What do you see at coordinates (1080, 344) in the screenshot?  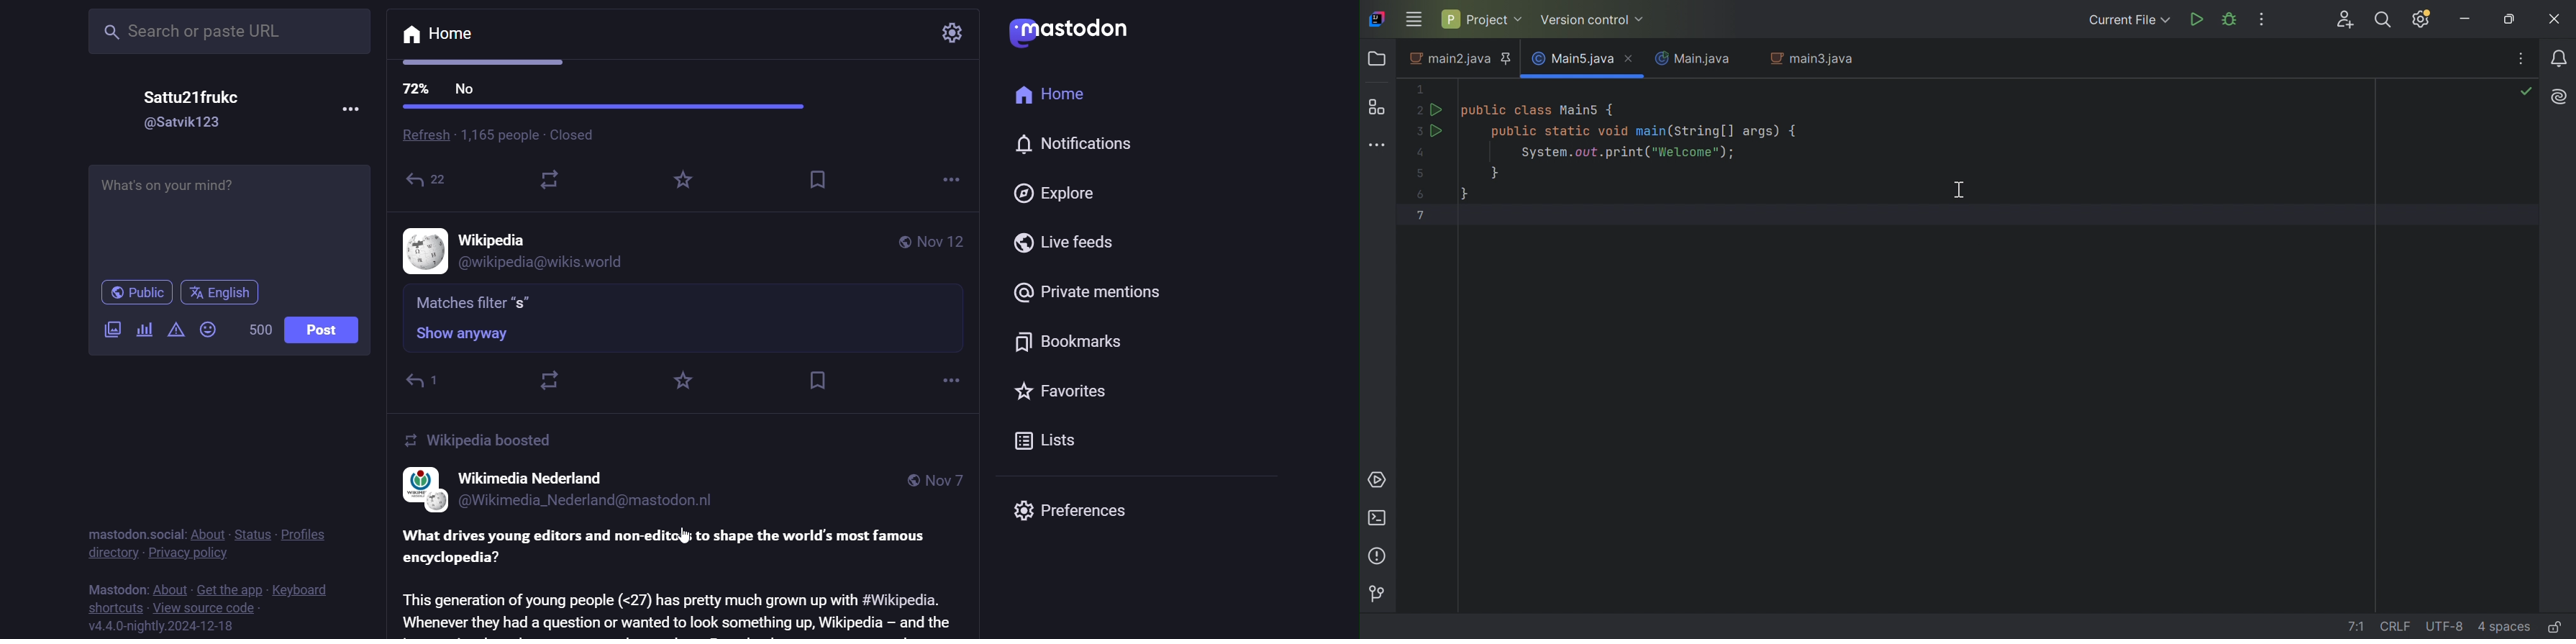 I see `bookmark` at bounding box center [1080, 344].